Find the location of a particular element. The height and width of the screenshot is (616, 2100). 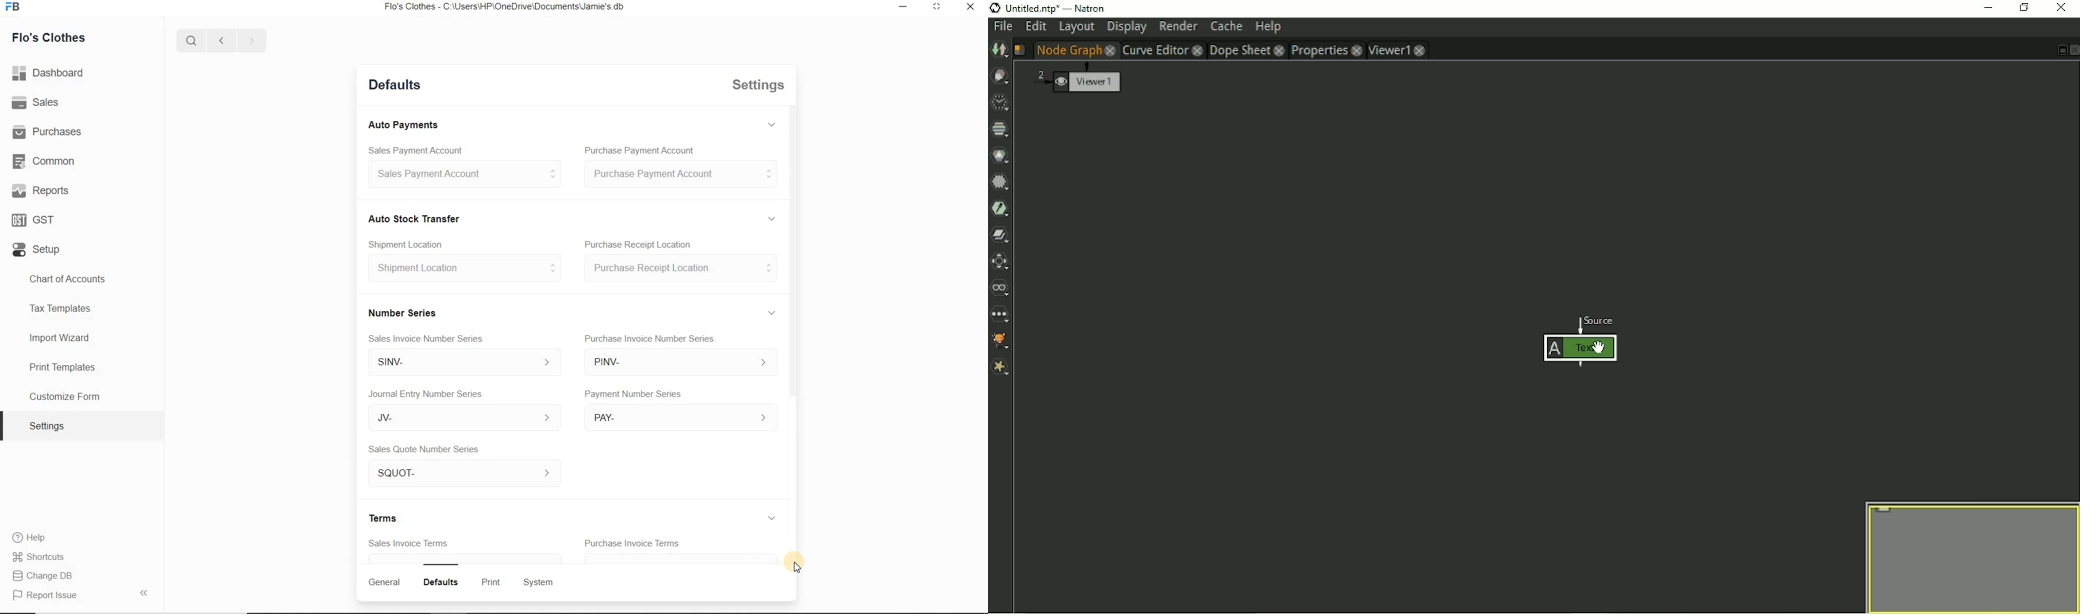

Cursor is located at coordinates (793, 568).